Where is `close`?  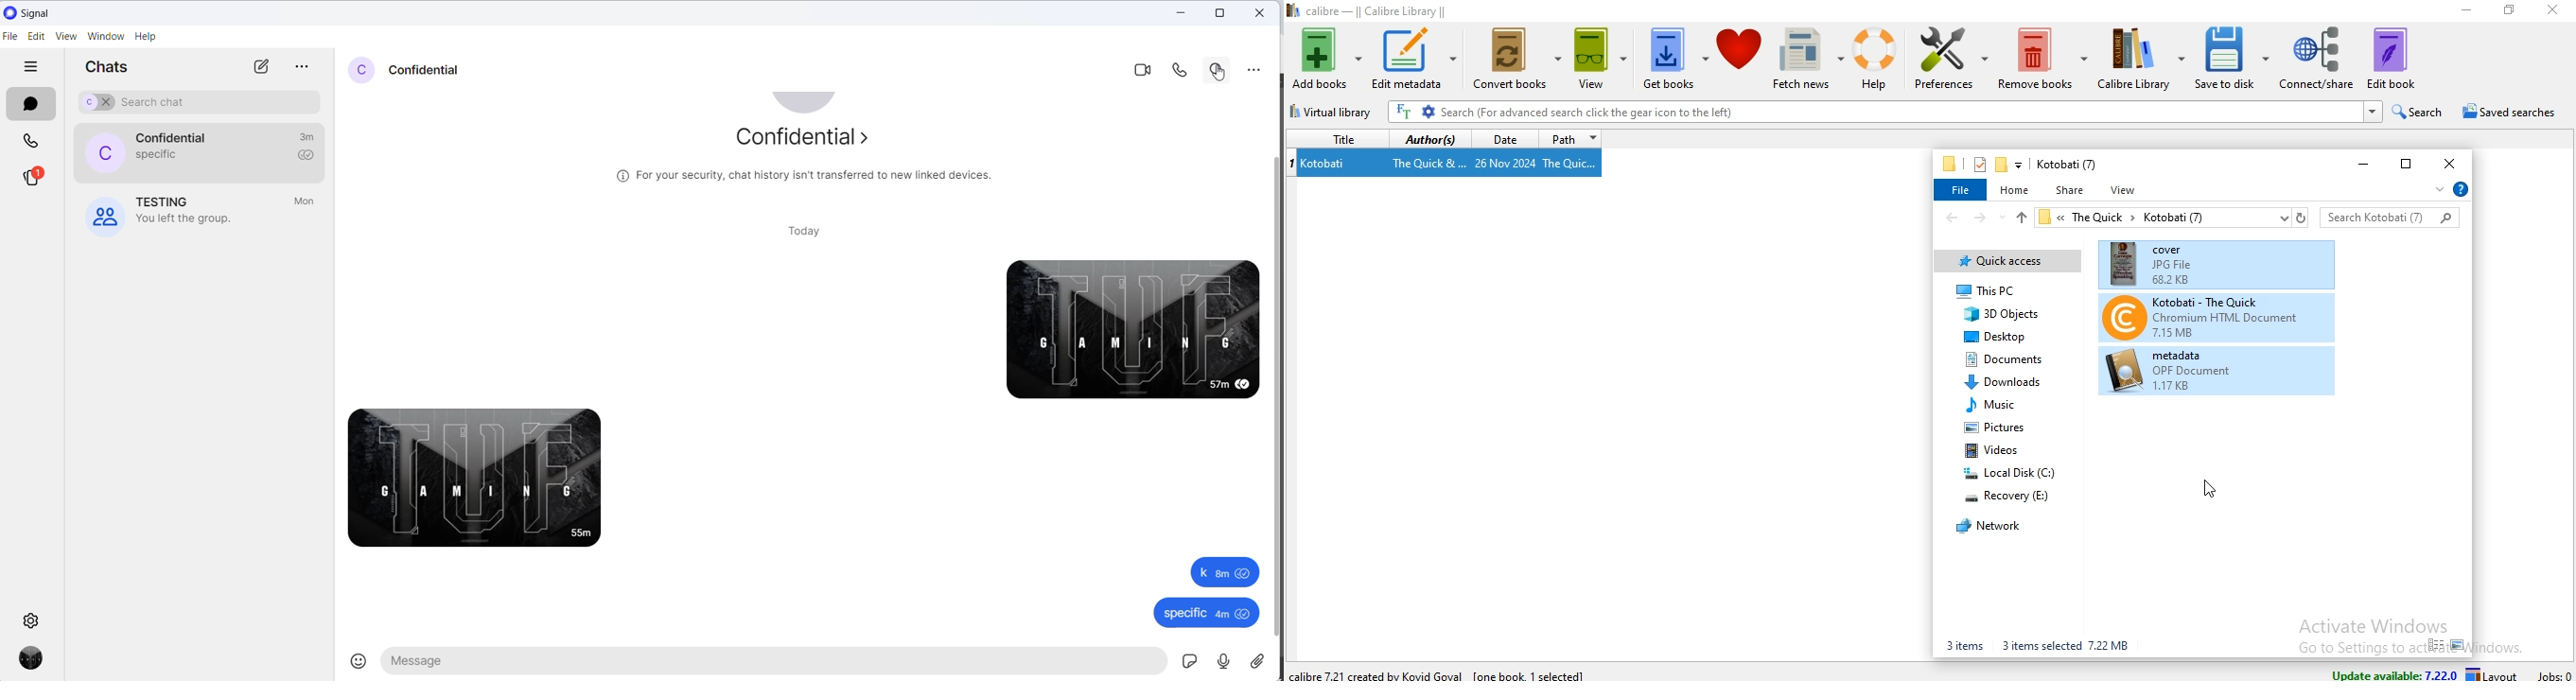 close is located at coordinates (1260, 13).